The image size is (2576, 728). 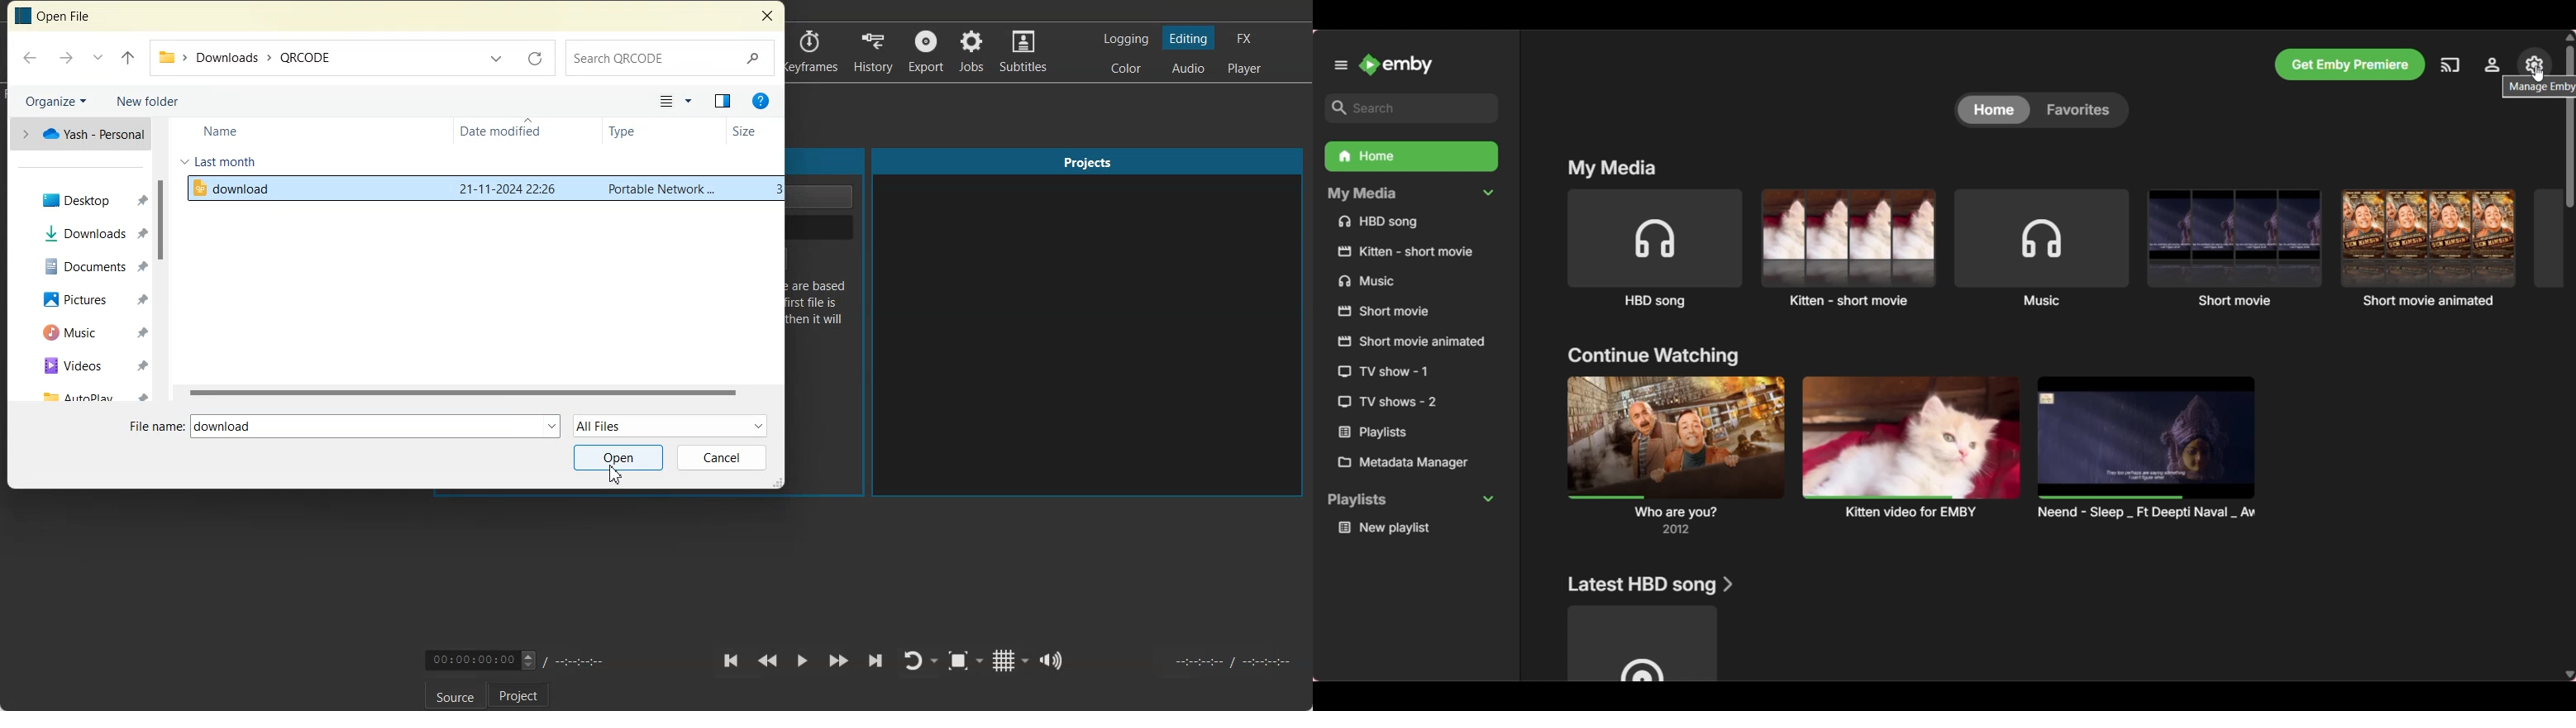 What do you see at coordinates (31, 57) in the screenshot?
I see `Go Back` at bounding box center [31, 57].